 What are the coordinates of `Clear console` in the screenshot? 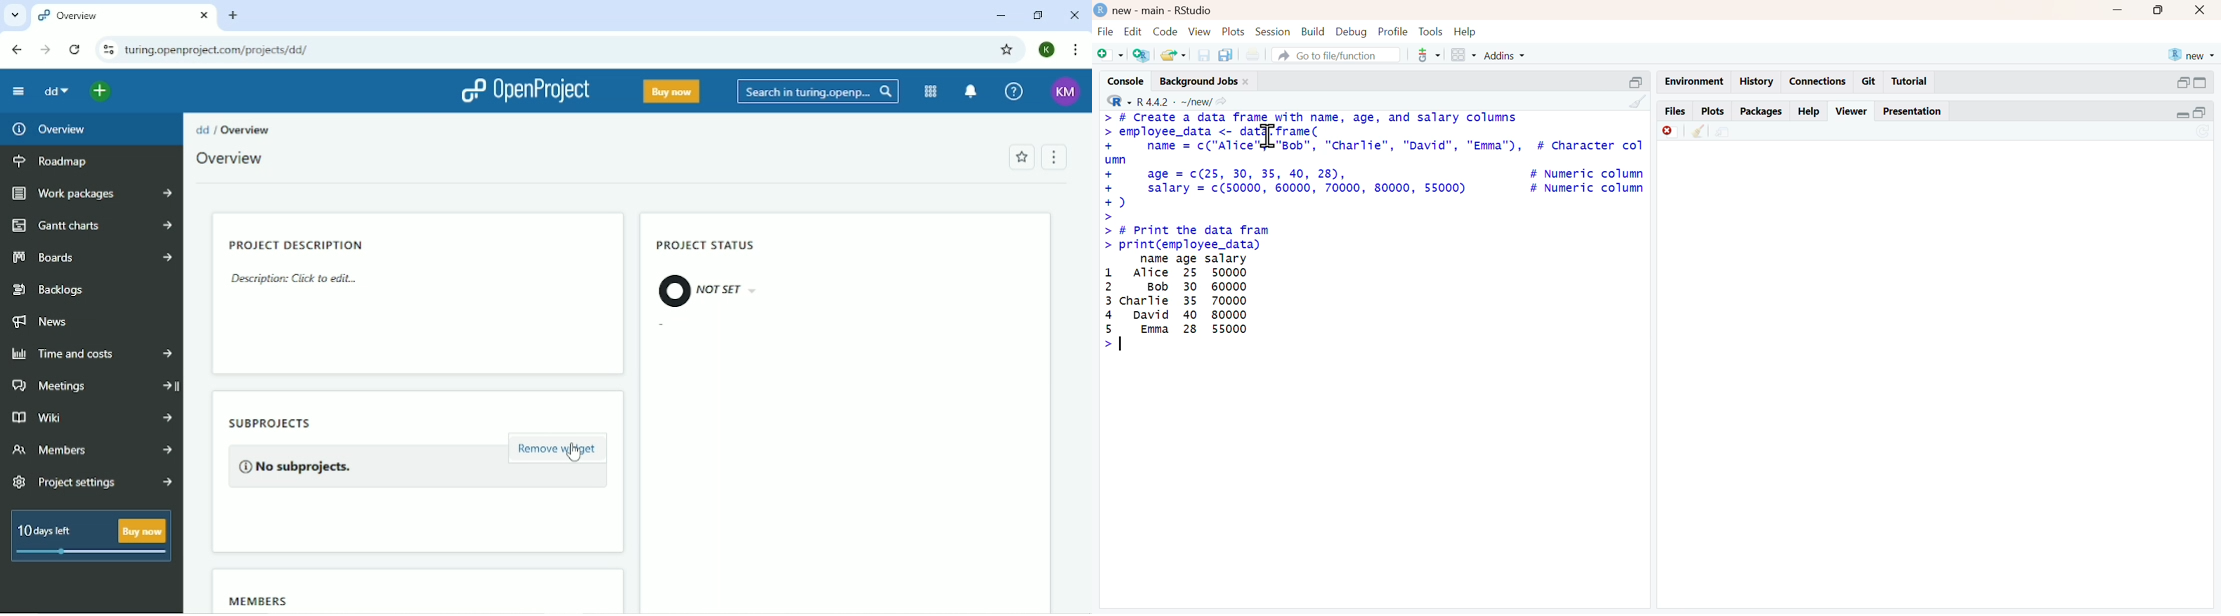 It's located at (1633, 101).